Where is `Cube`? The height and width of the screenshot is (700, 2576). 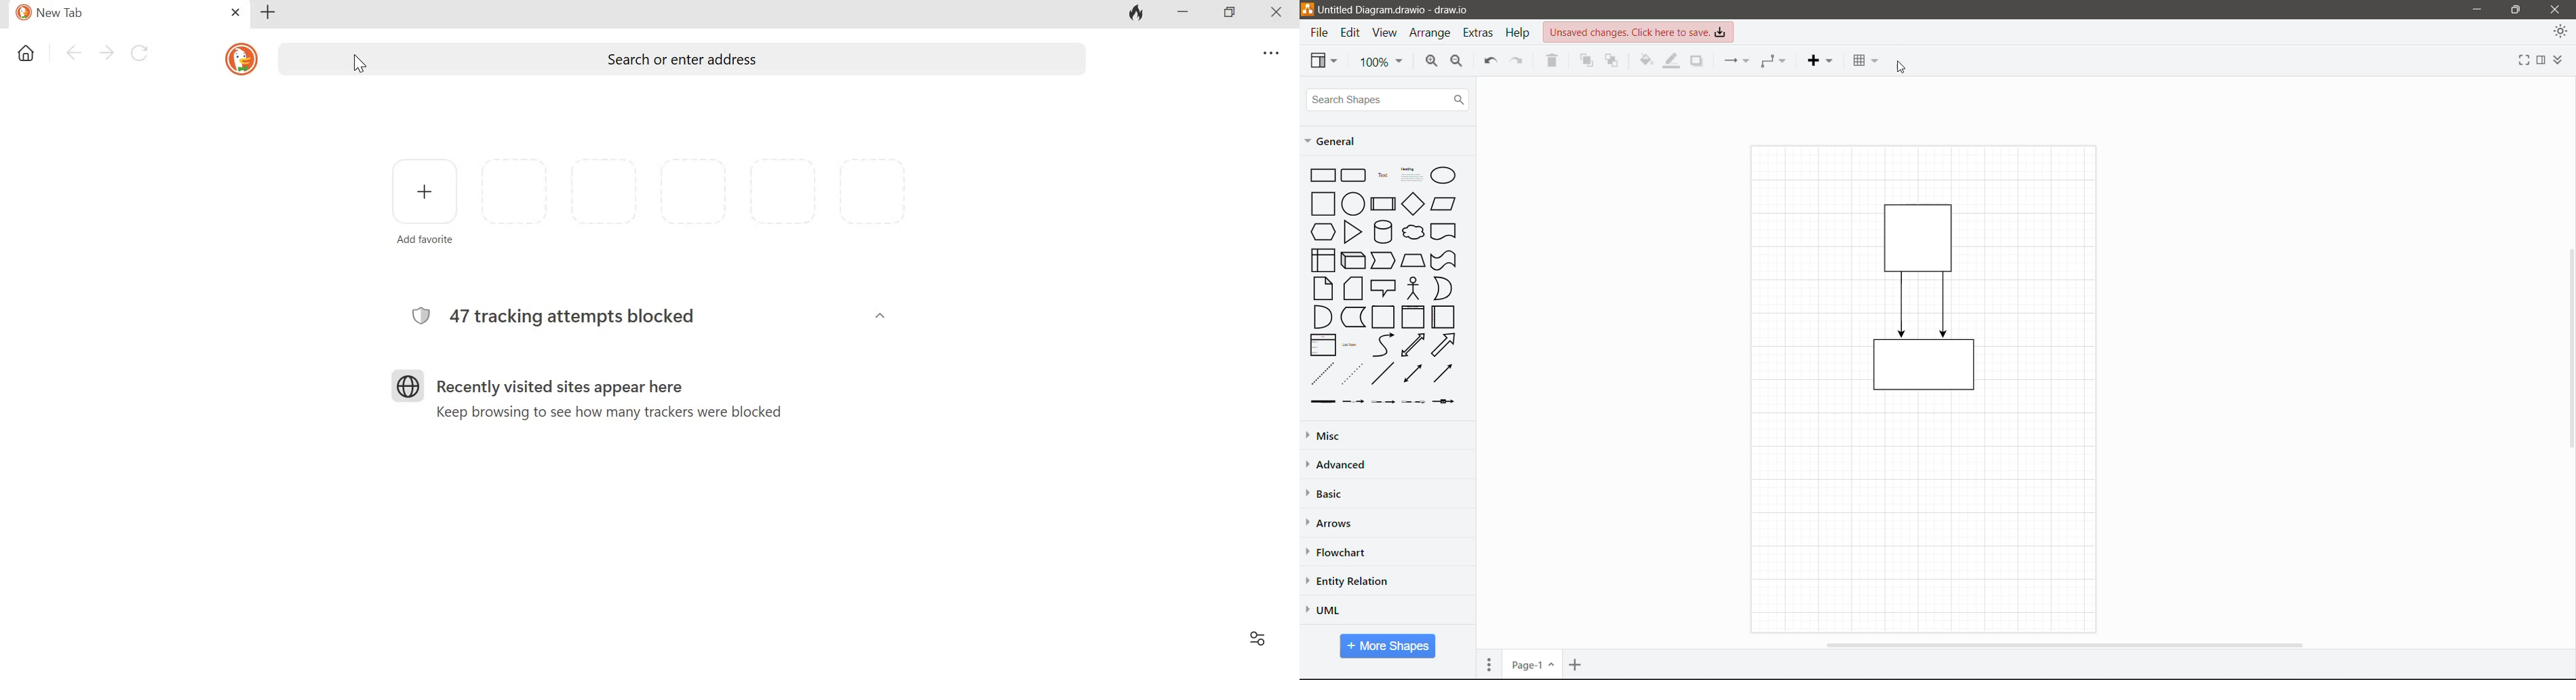
Cube is located at coordinates (1352, 259).